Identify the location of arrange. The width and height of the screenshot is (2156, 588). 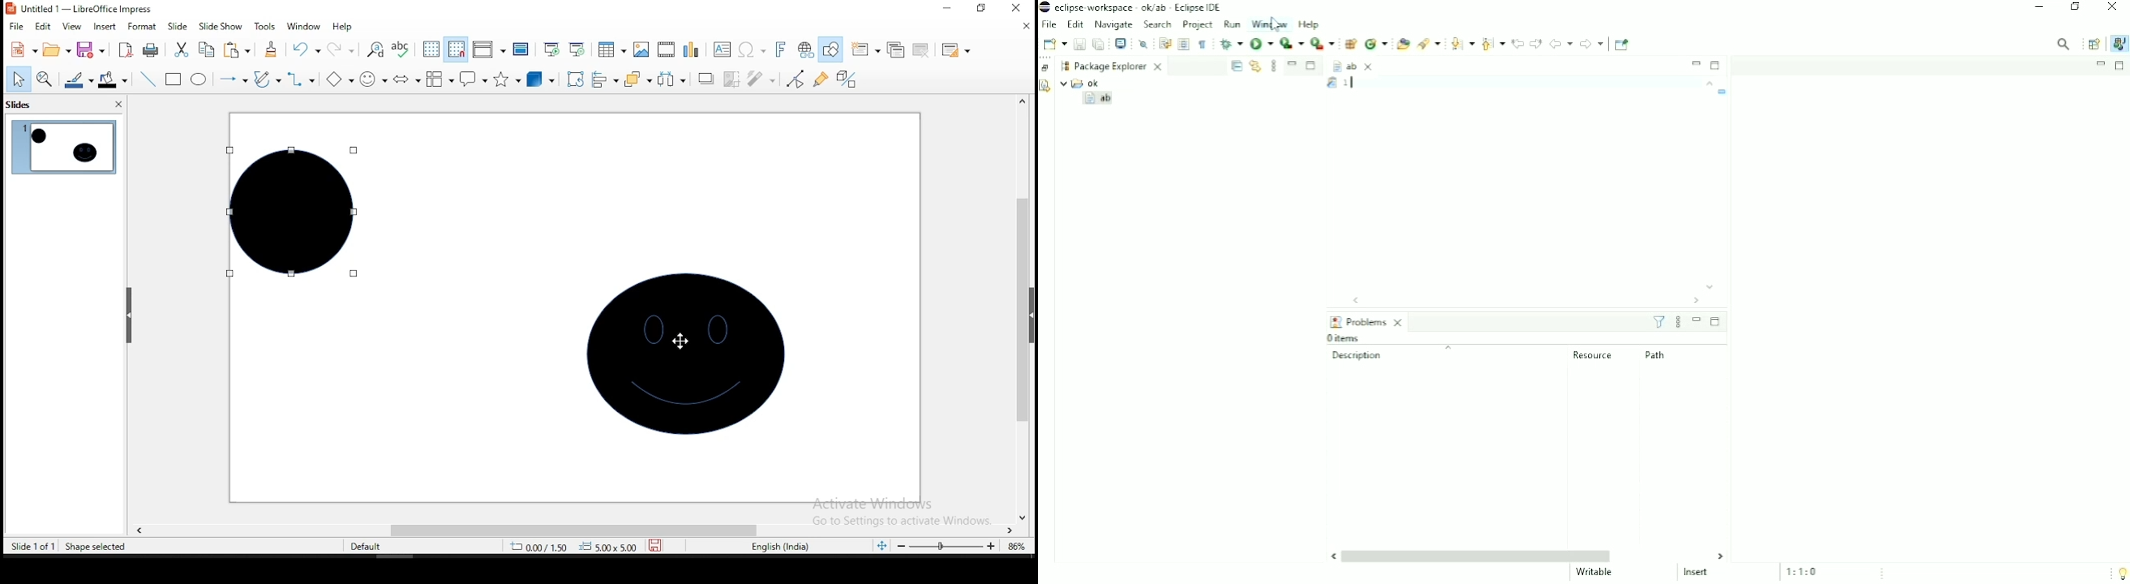
(637, 80).